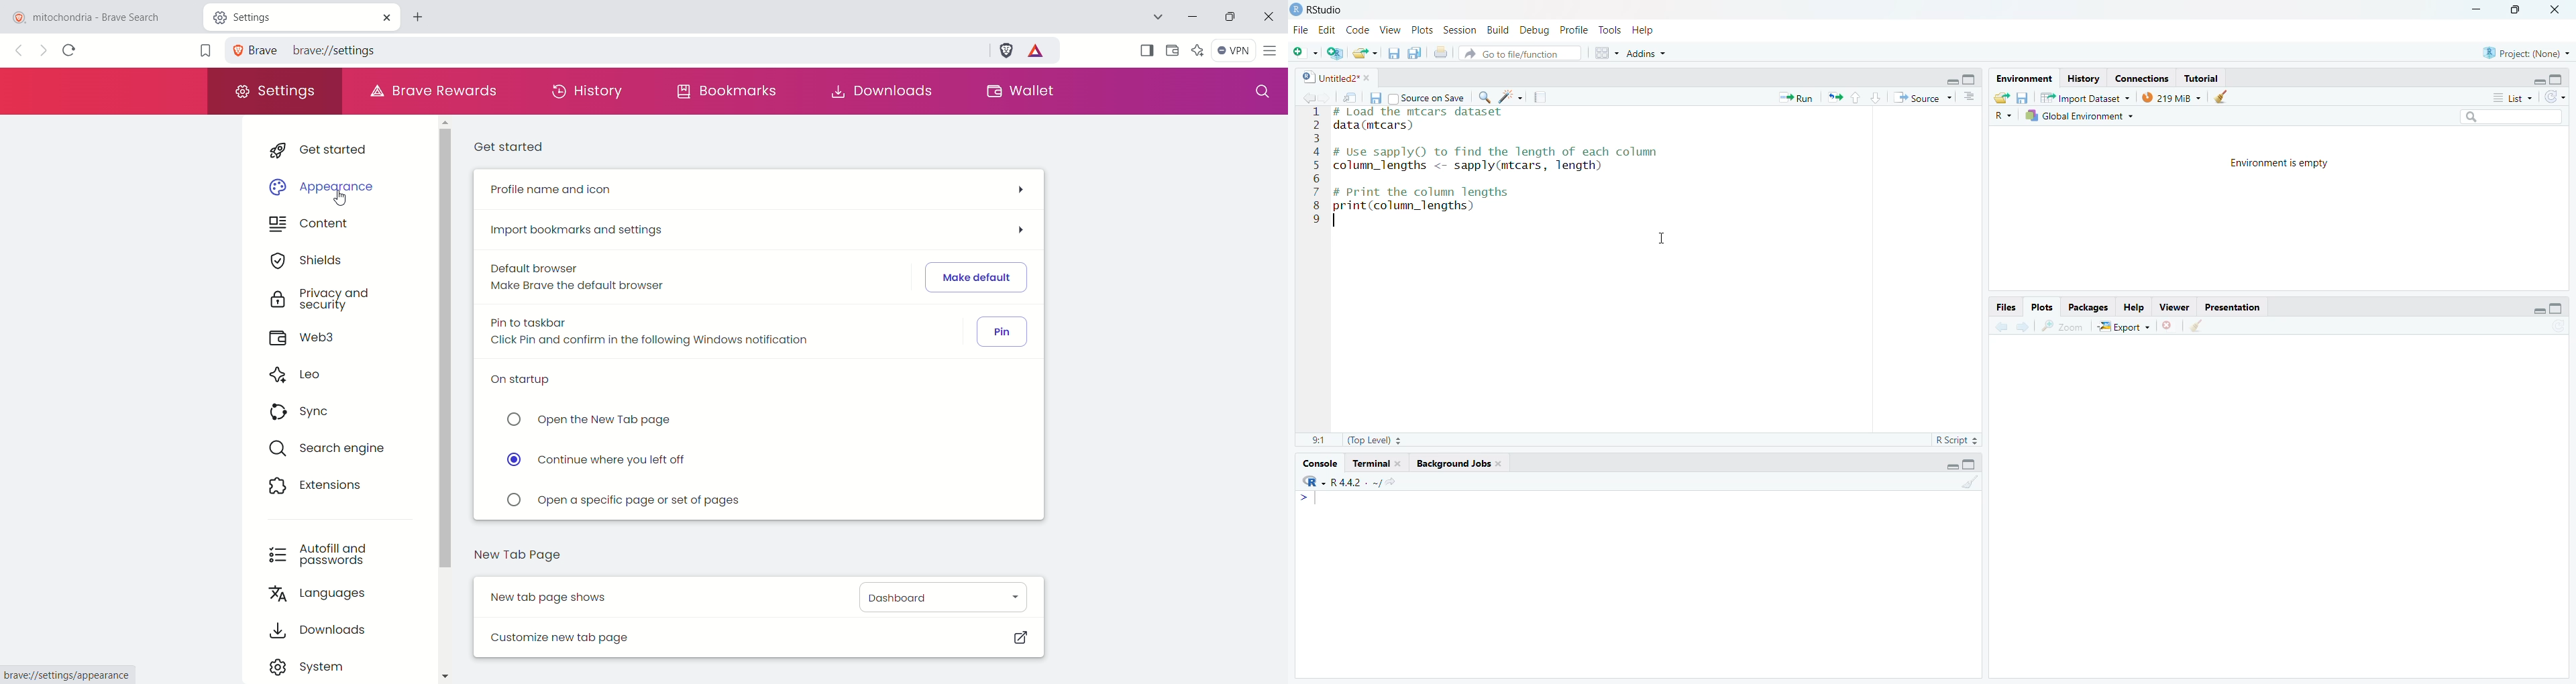 The image size is (2576, 700). What do you see at coordinates (1638, 583) in the screenshot?
I see `Console` at bounding box center [1638, 583].